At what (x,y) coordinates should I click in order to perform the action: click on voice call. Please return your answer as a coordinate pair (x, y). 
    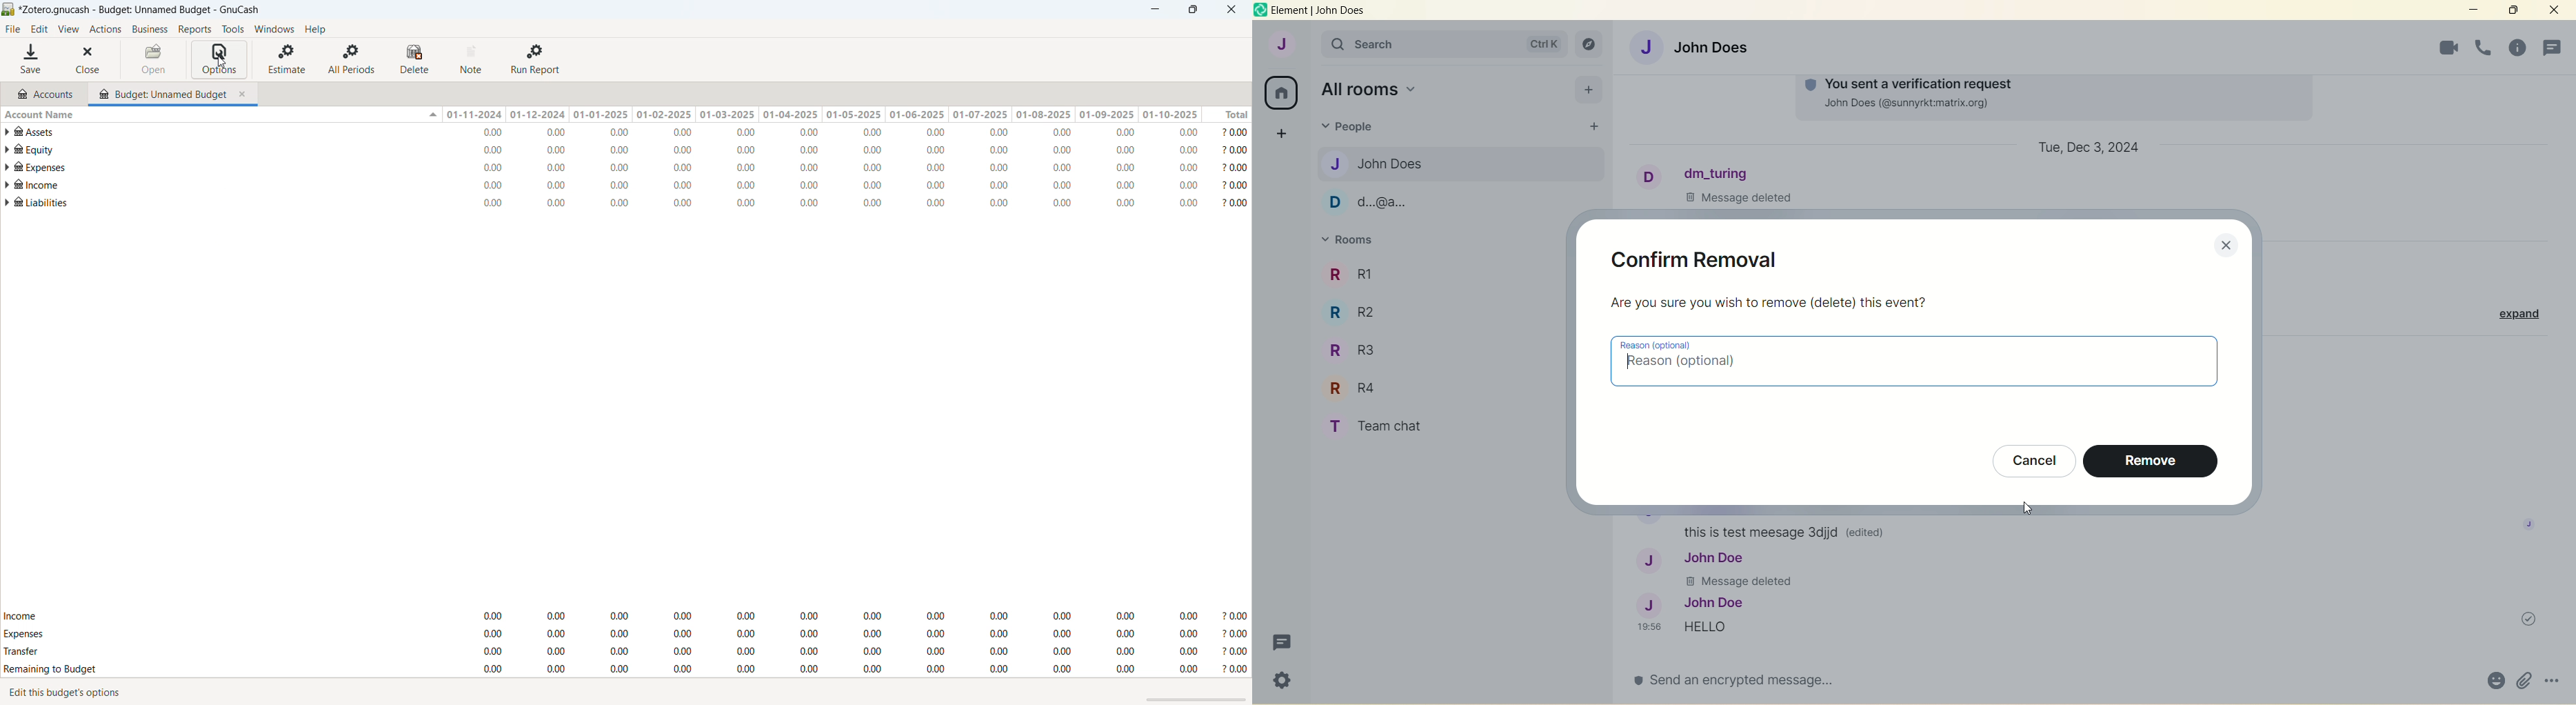
    Looking at the image, I should click on (2441, 47).